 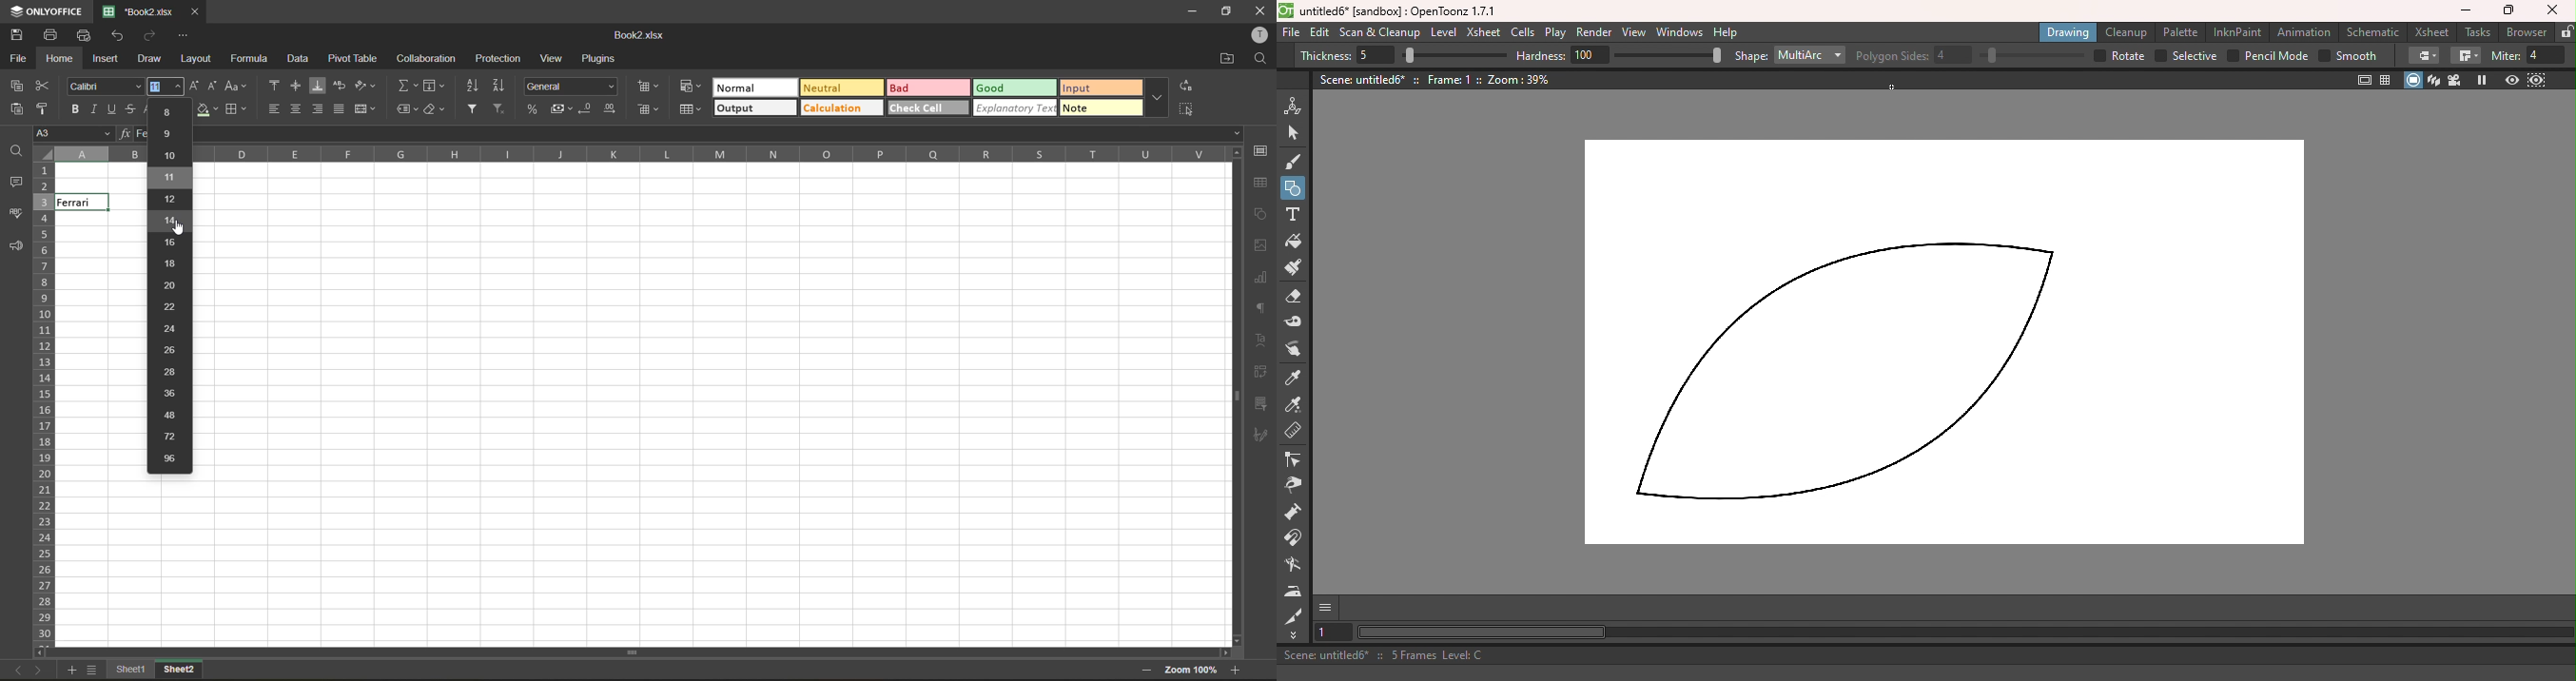 I want to click on font style, so click(x=106, y=86).